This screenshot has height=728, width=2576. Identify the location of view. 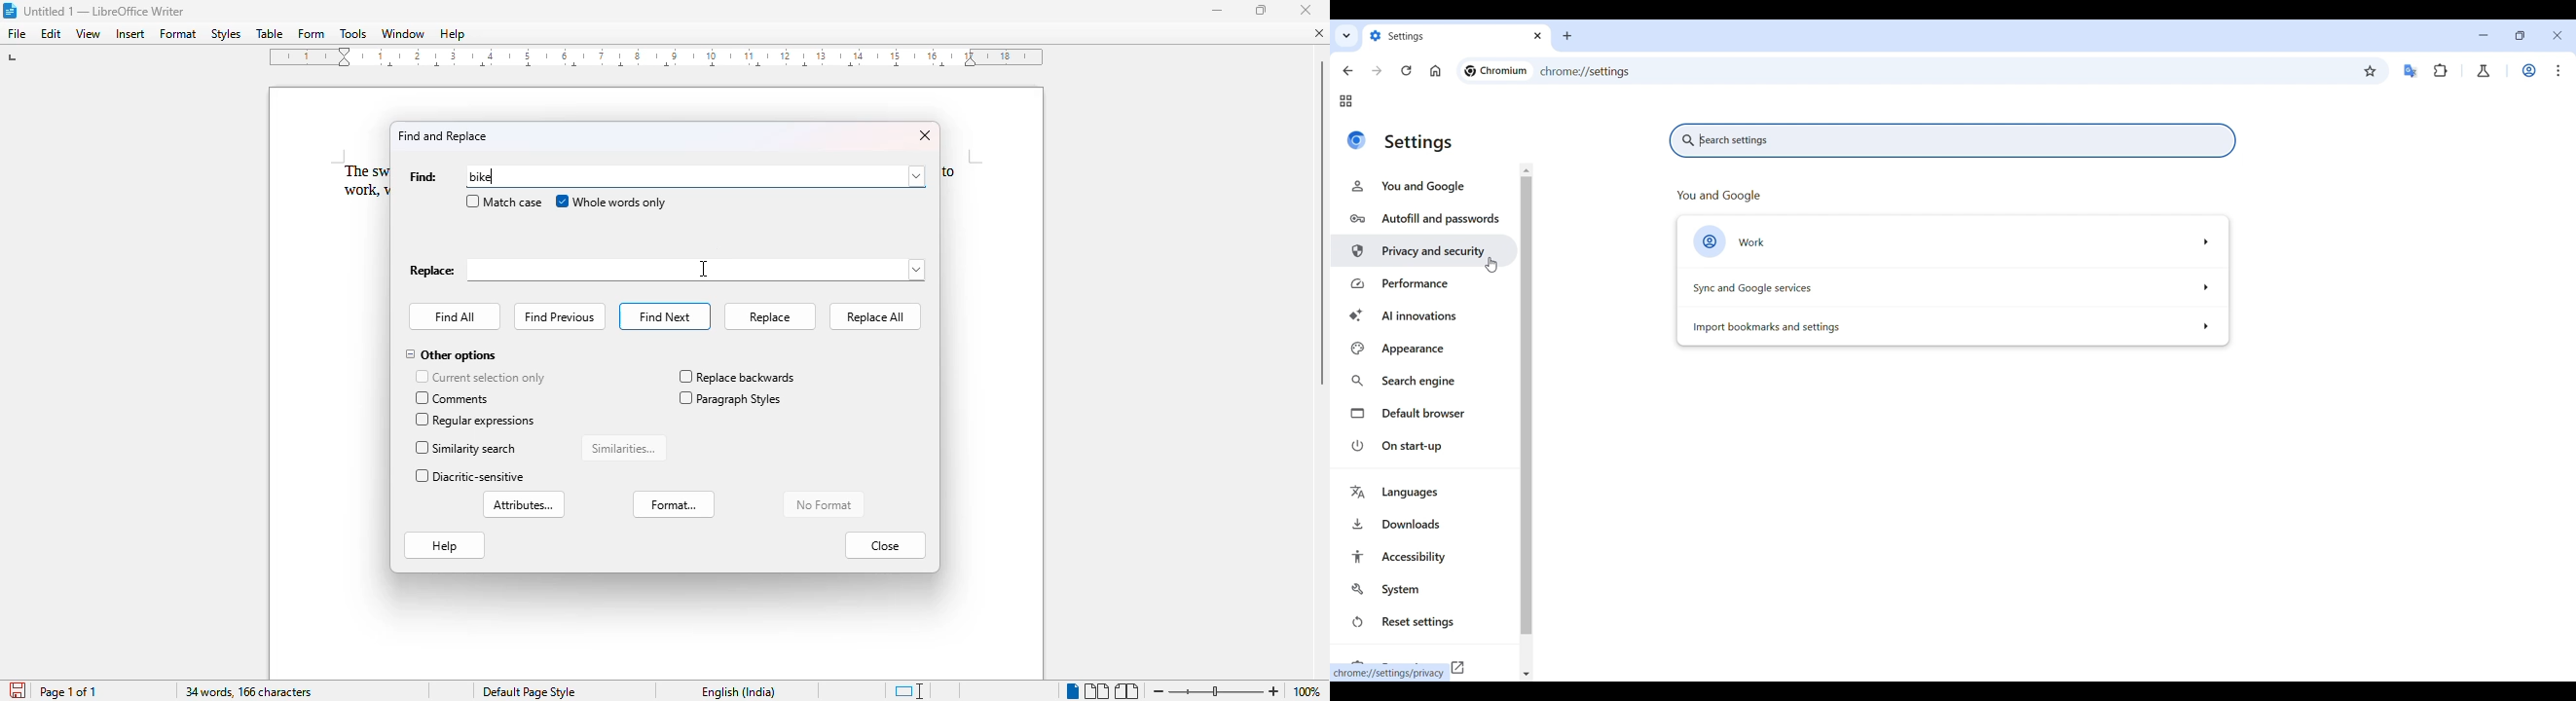
(88, 33).